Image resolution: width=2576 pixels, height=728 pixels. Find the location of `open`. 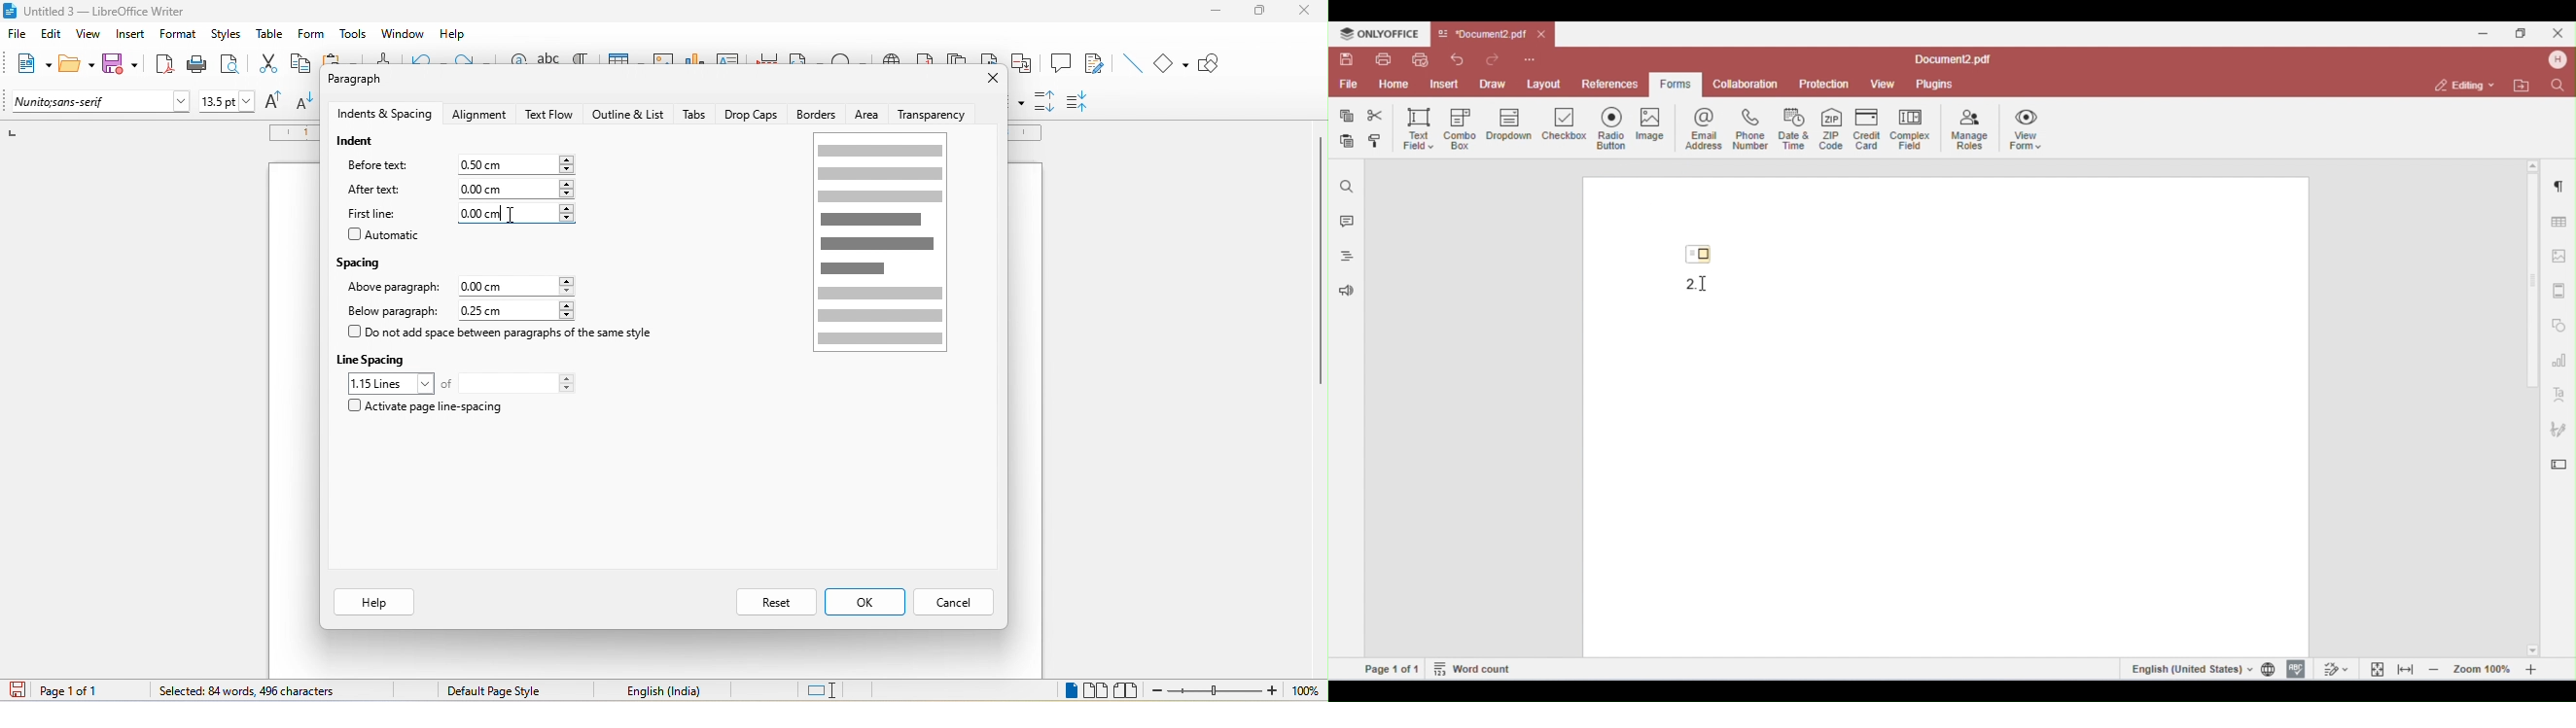

open is located at coordinates (77, 65).